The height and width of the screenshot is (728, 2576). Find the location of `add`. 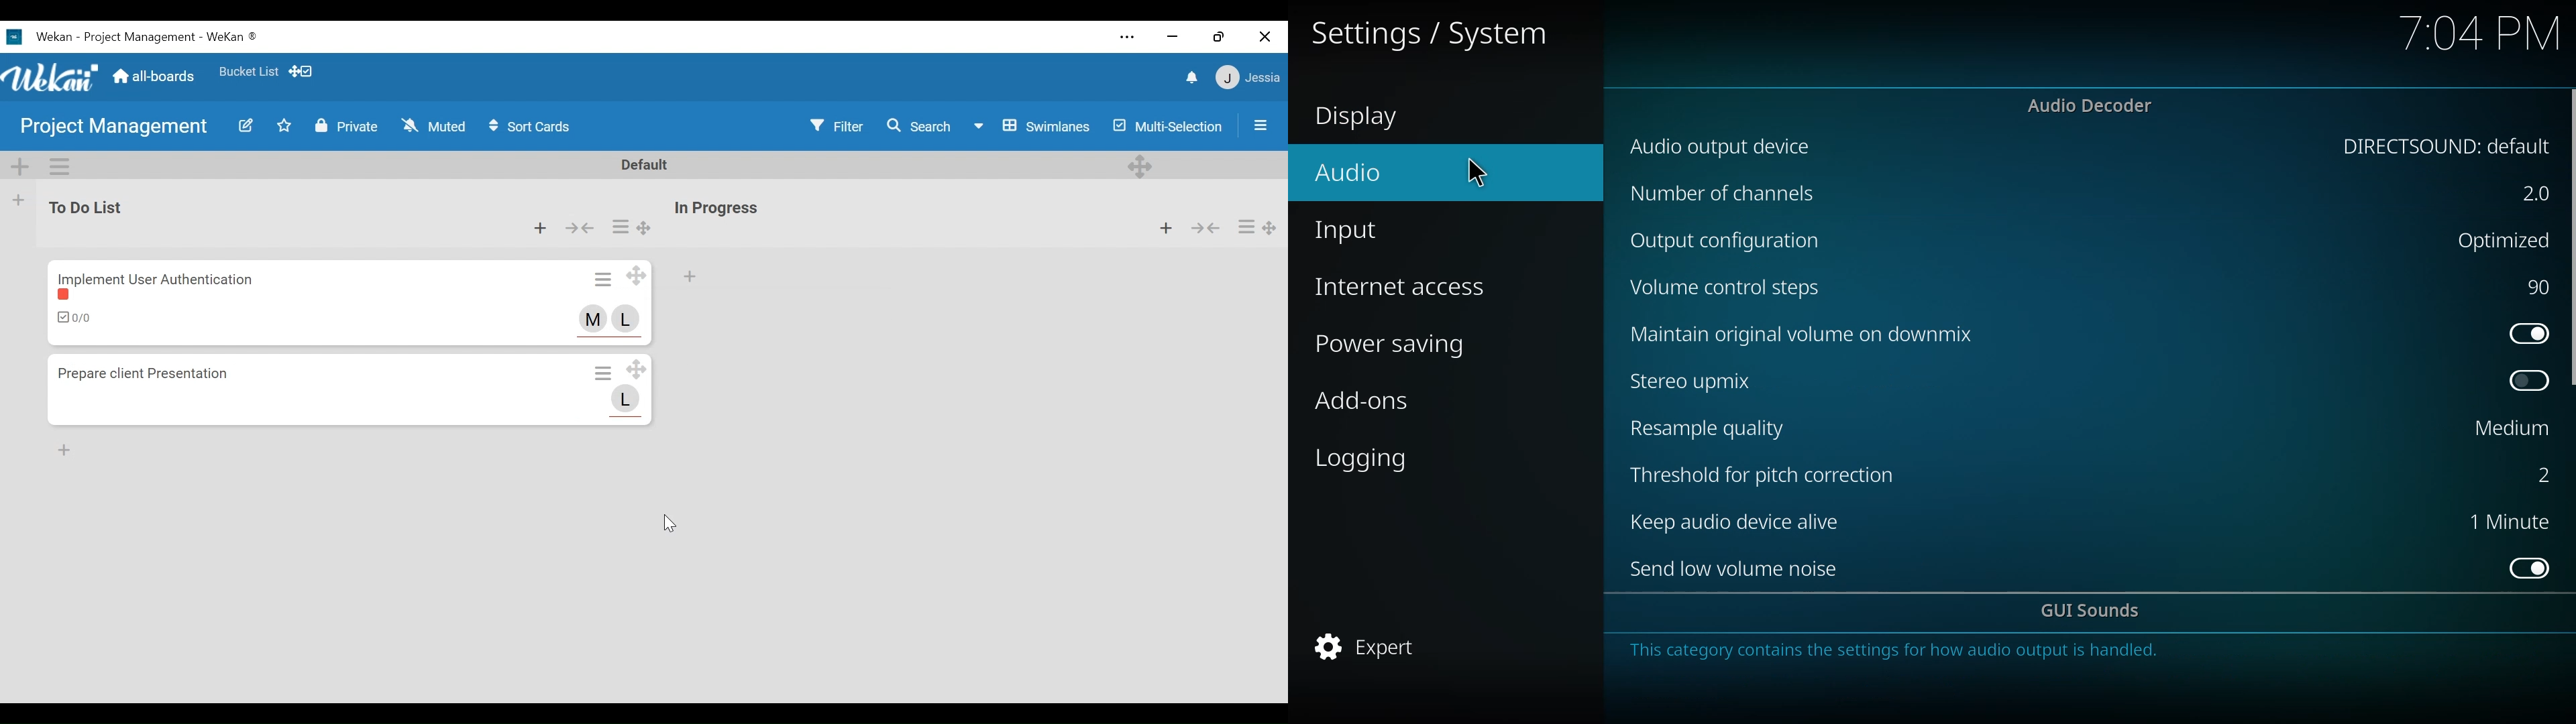

add is located at coordinates (68, 450).